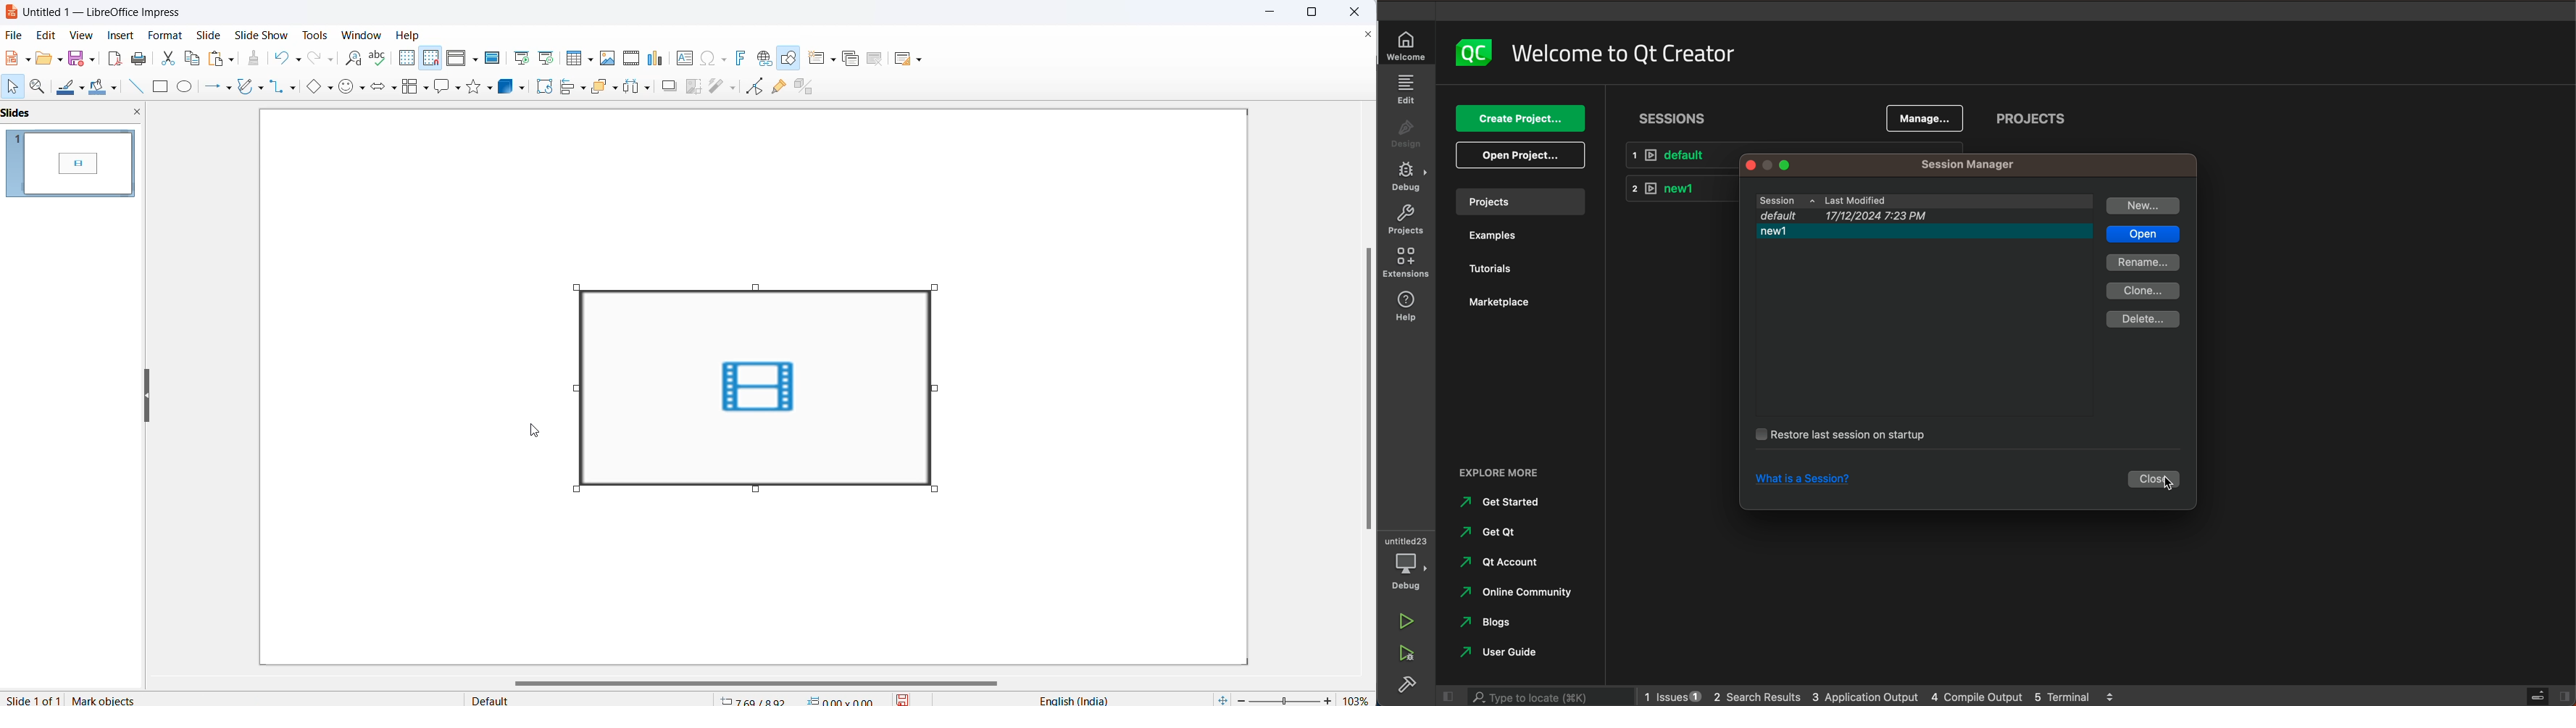 The height and width of the screenshot is (728, 2576). What do you see at coordinates (147, 394) in the screenshot?
I see `resize` at bounding box center [147, 394].